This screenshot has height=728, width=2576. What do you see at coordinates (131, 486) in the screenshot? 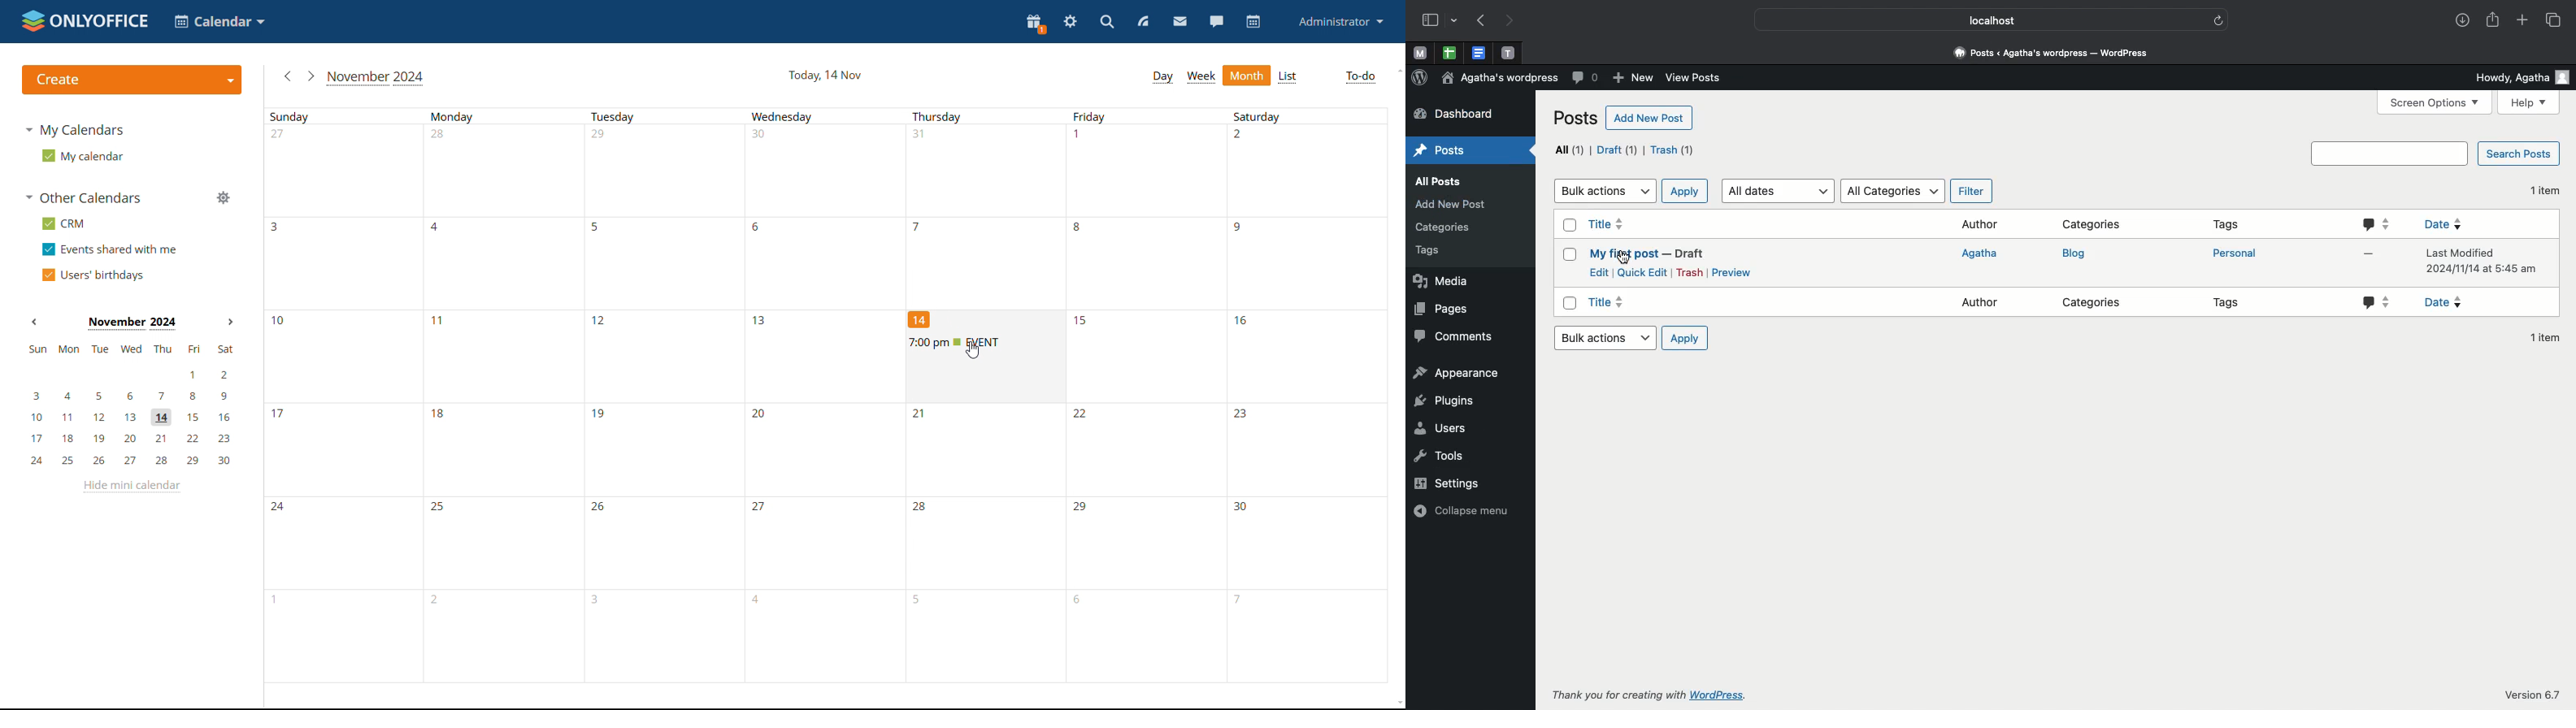
I see `hide mini calendar` at bounding box center [131, 486].